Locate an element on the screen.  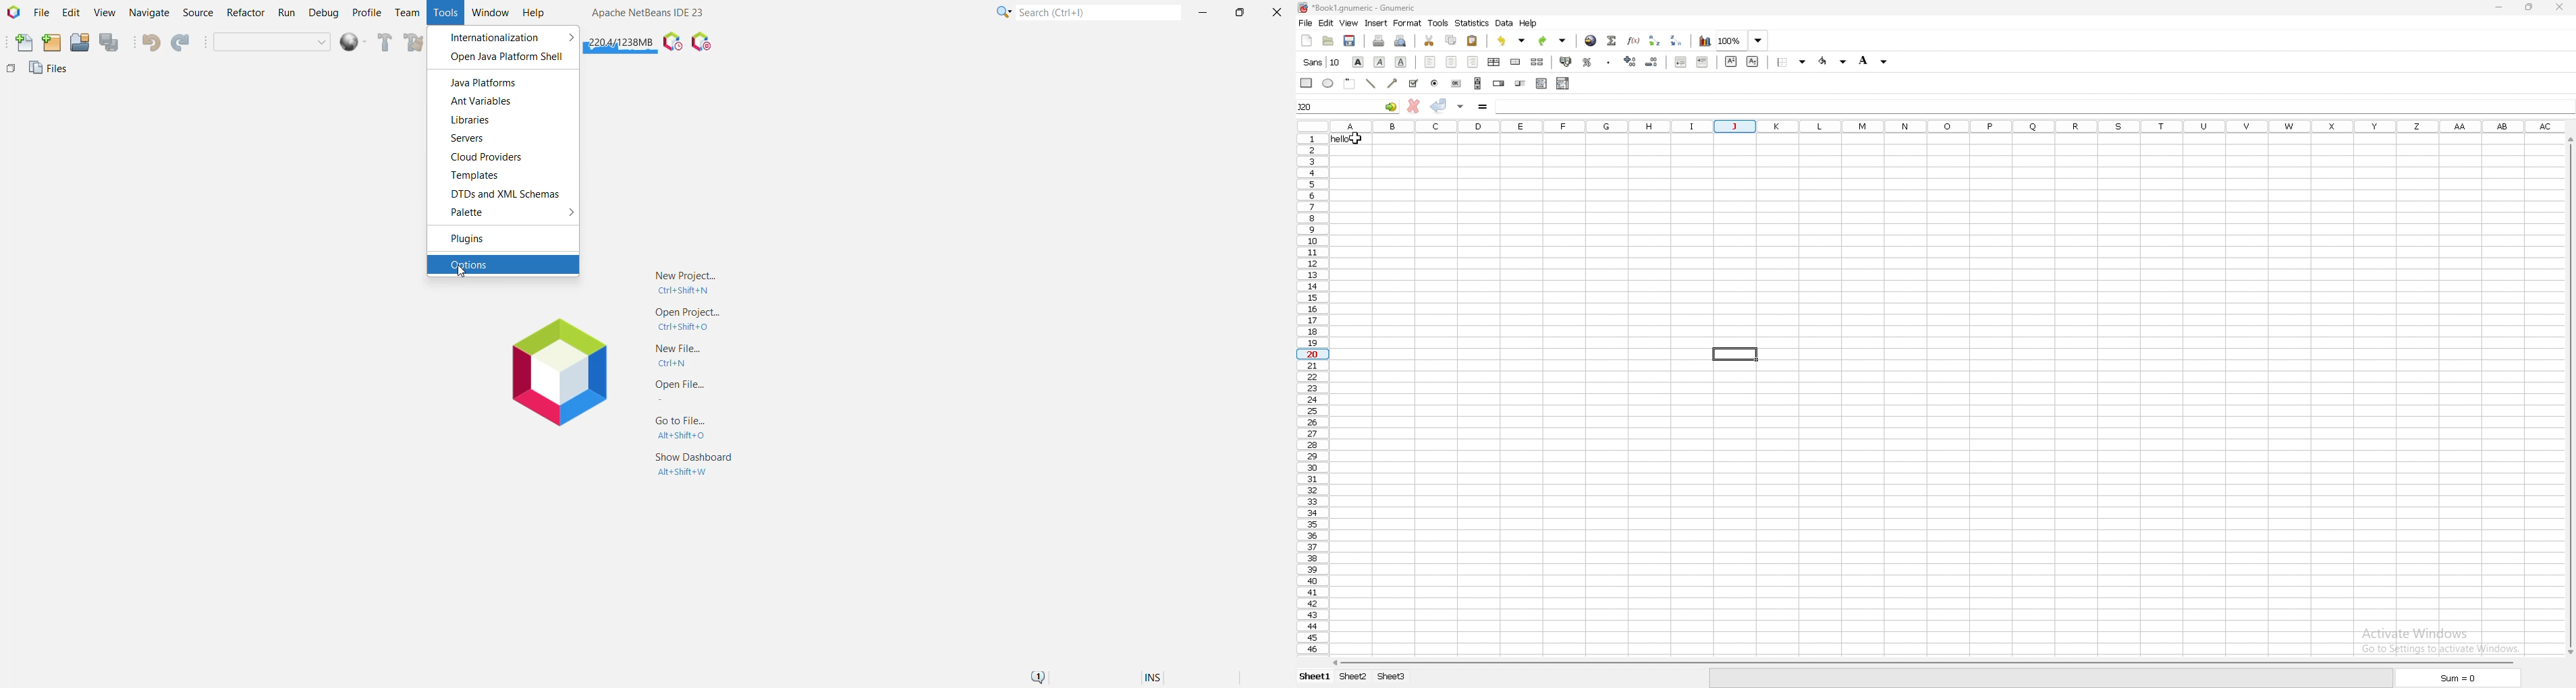
superscript is located at coordinates (1731, 62).